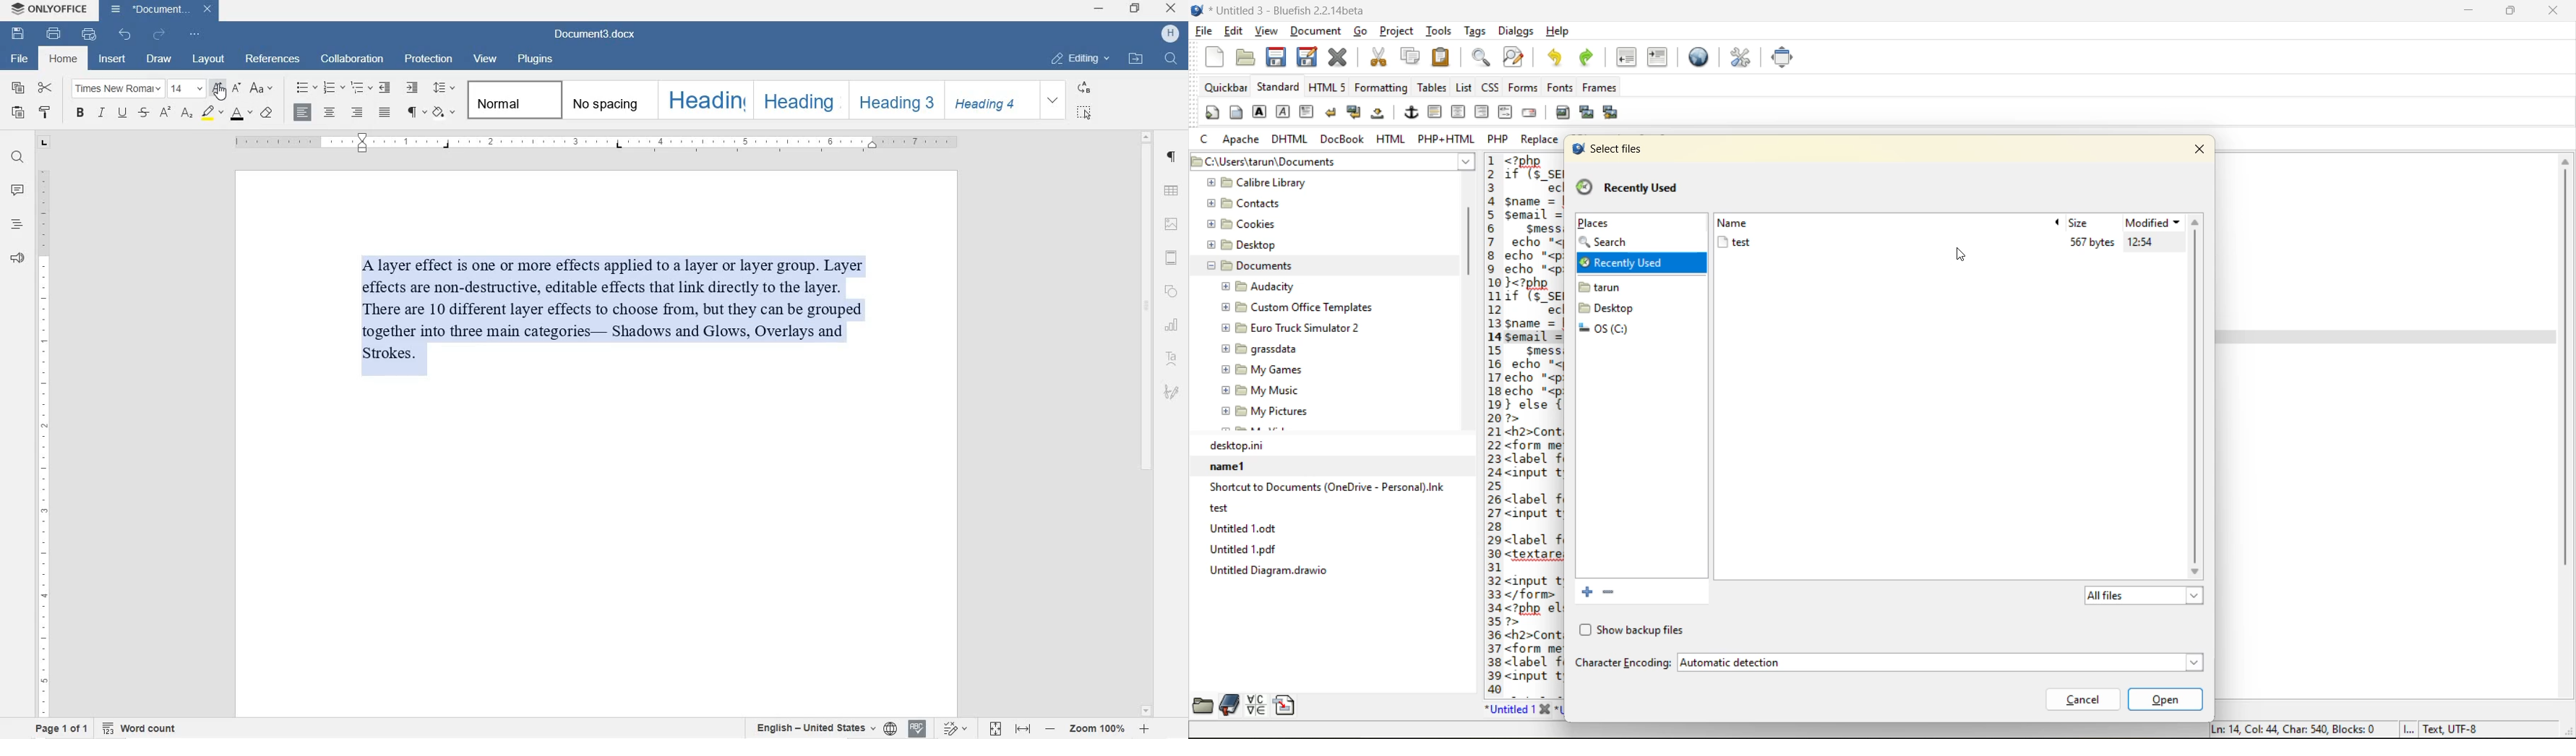 The image size is (2576, 756). Describe the element at coordinates (1228, 705) in the screenshot. I see `bookmarks` at that location.